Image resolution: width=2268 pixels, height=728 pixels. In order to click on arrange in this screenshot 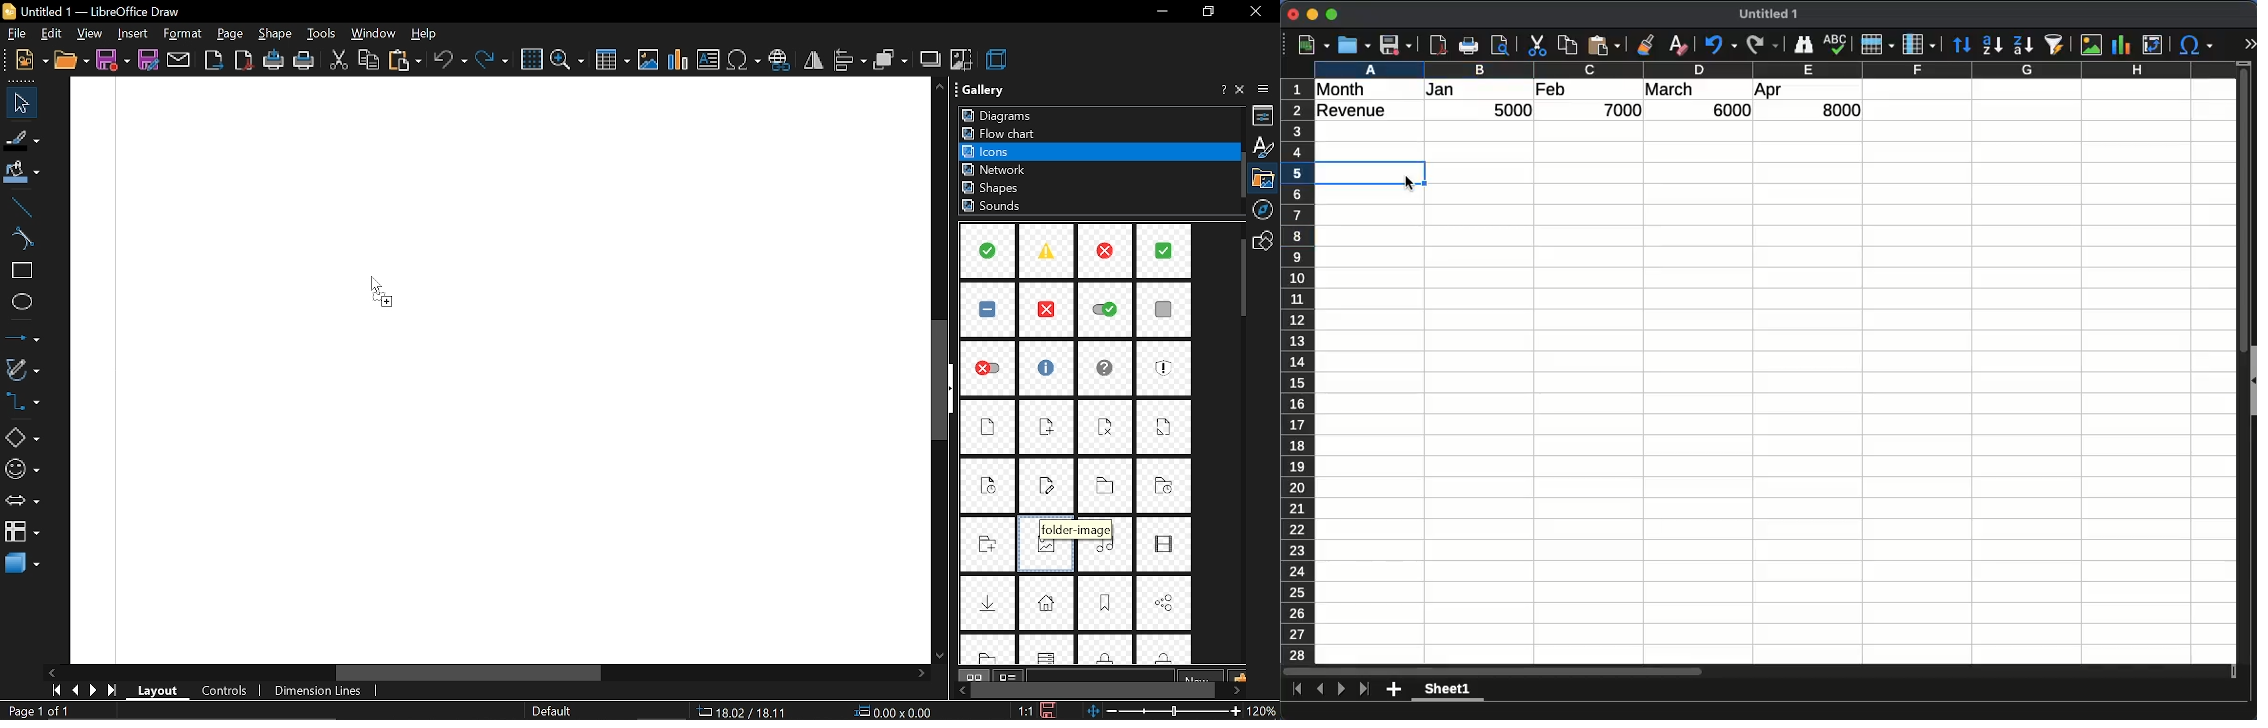, I will do `click(890, 61)`.